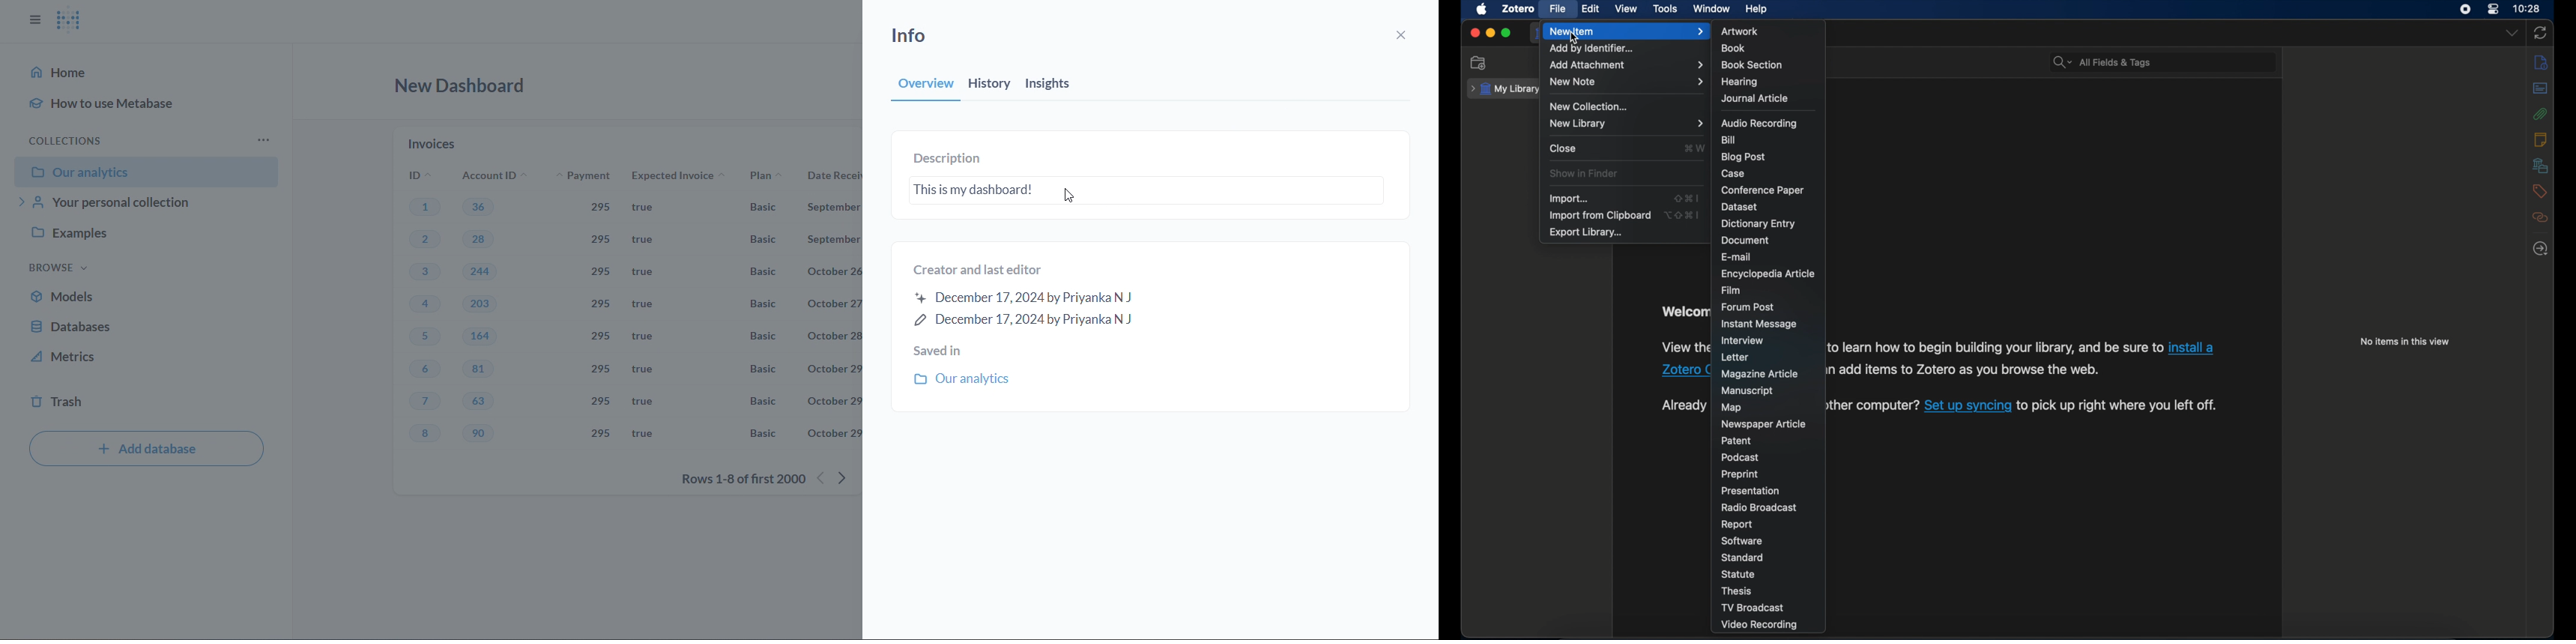 This screenshot has width=2576, height=644. I want to click on new collection, so click(1481, 63).